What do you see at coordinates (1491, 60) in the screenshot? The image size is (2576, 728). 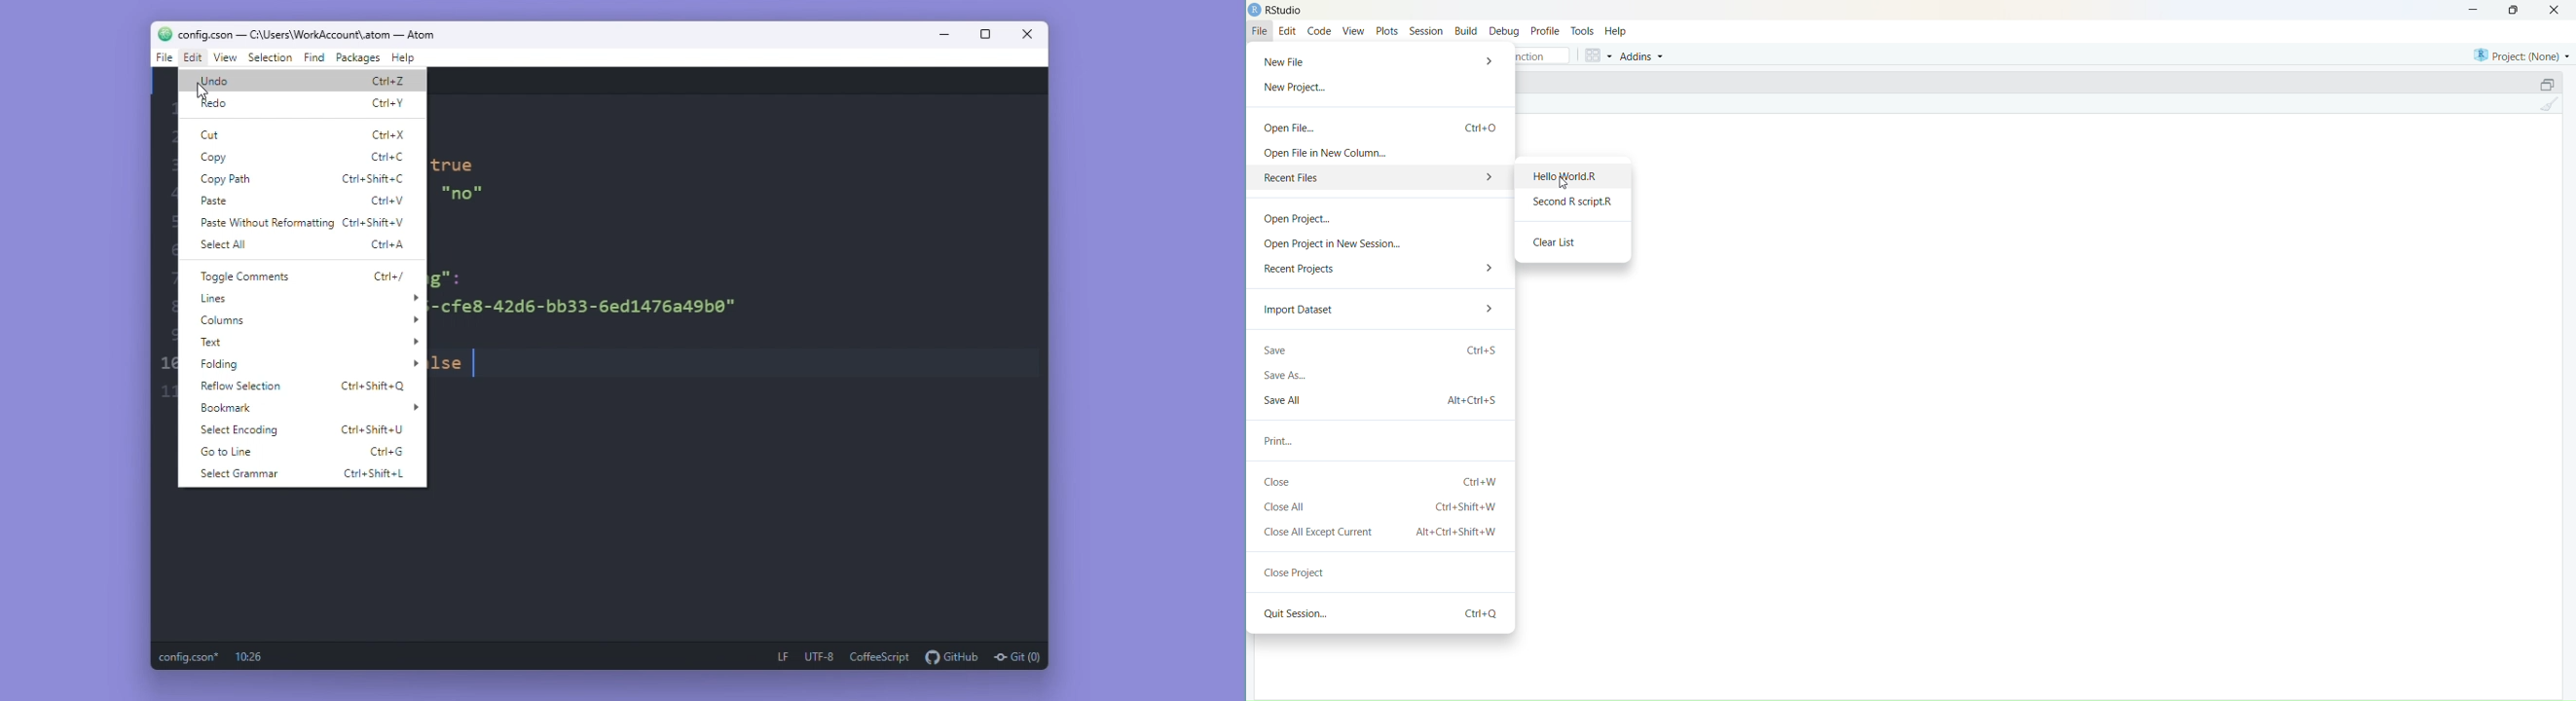 I see `More` at bounding box center [1491, 60].